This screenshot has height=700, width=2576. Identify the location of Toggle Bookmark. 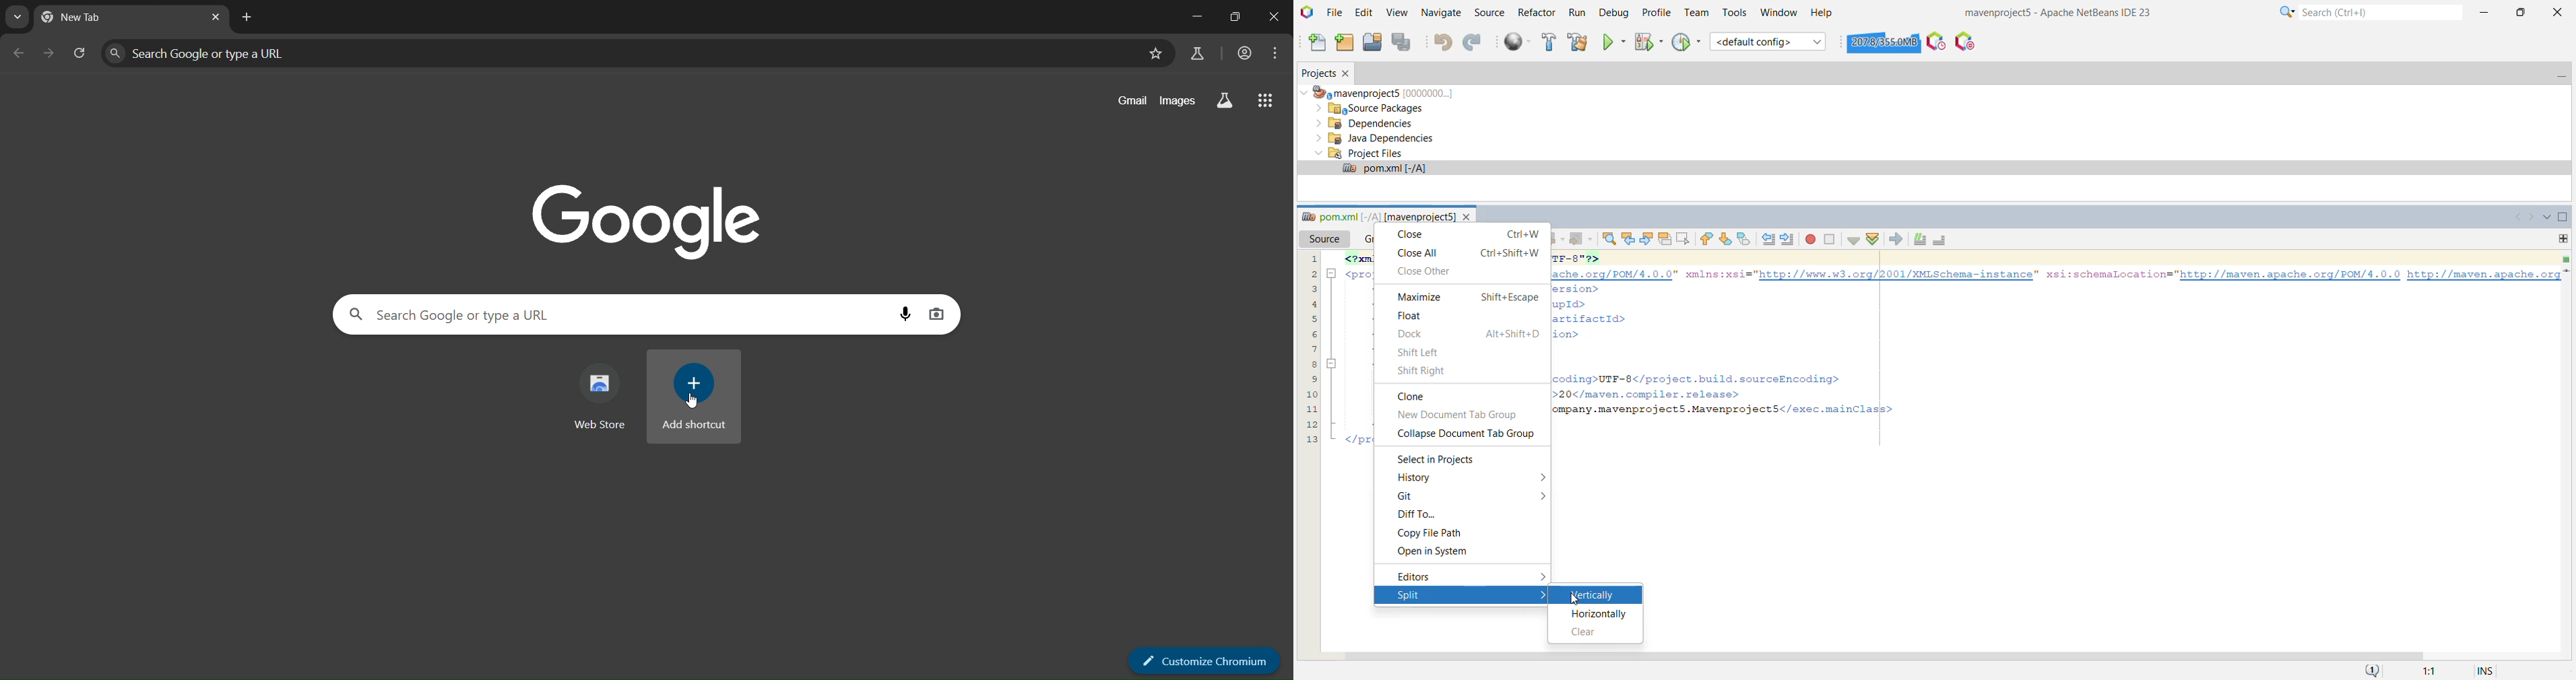
(1745, 240).